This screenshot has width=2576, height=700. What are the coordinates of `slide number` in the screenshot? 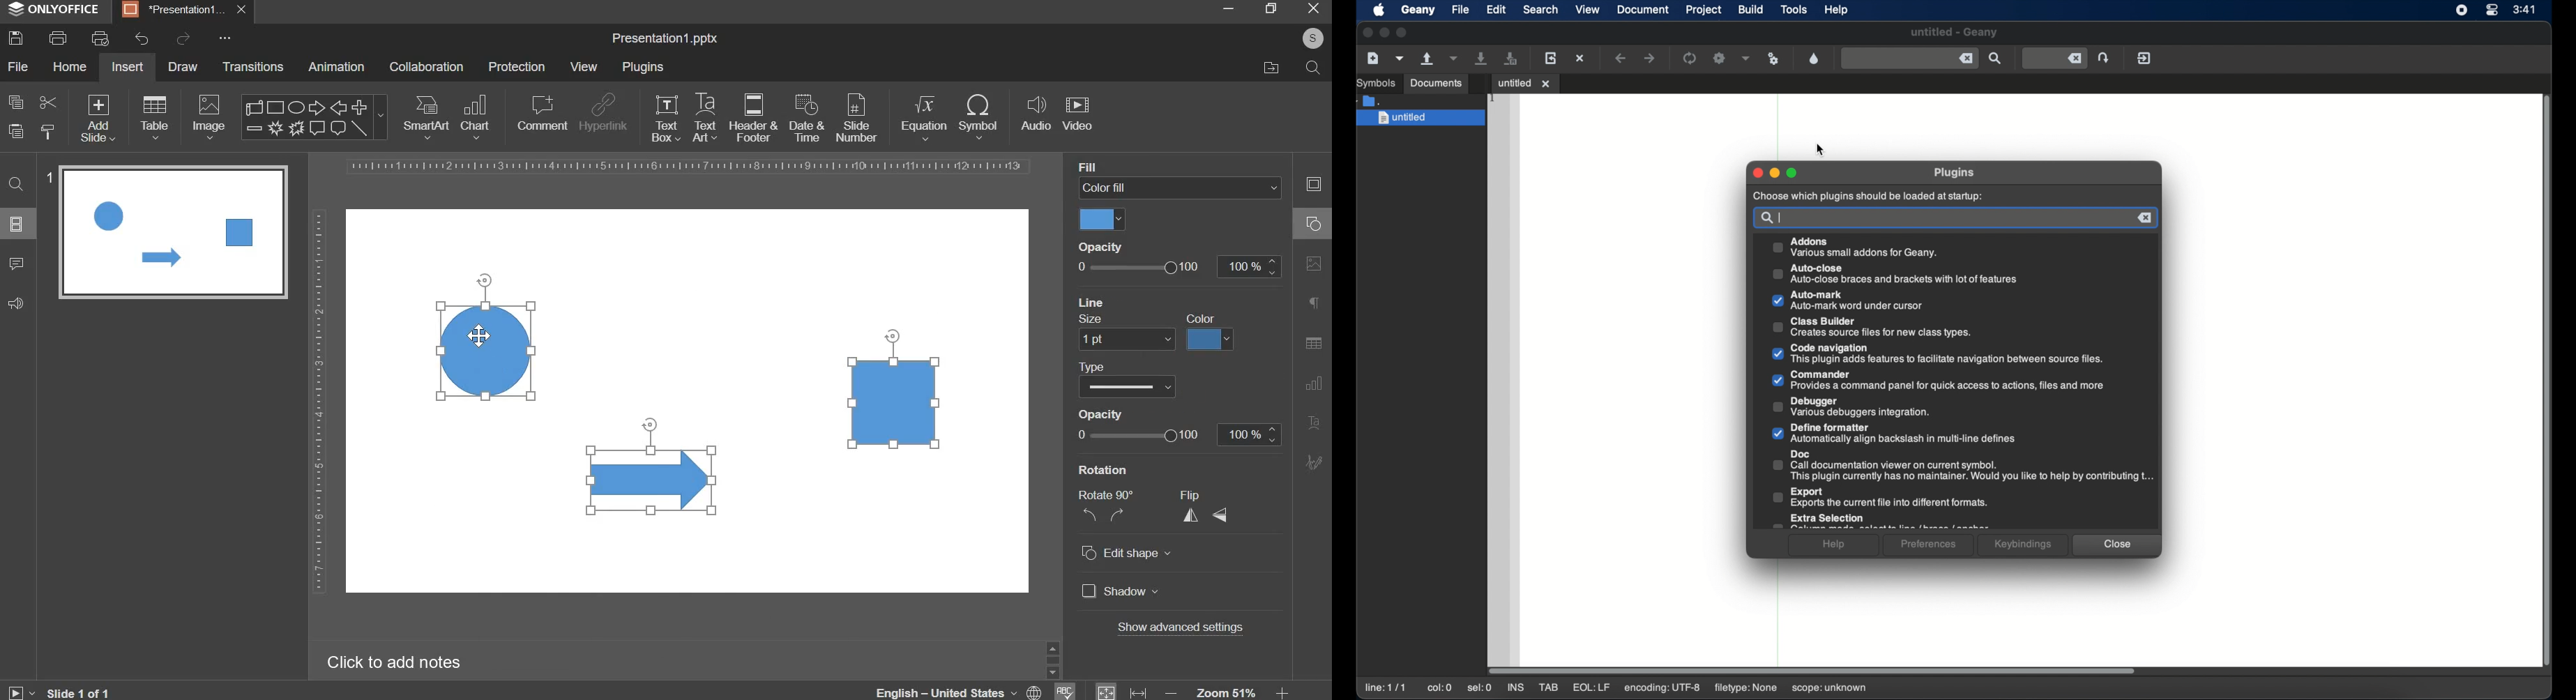 It's located at (50, 174).